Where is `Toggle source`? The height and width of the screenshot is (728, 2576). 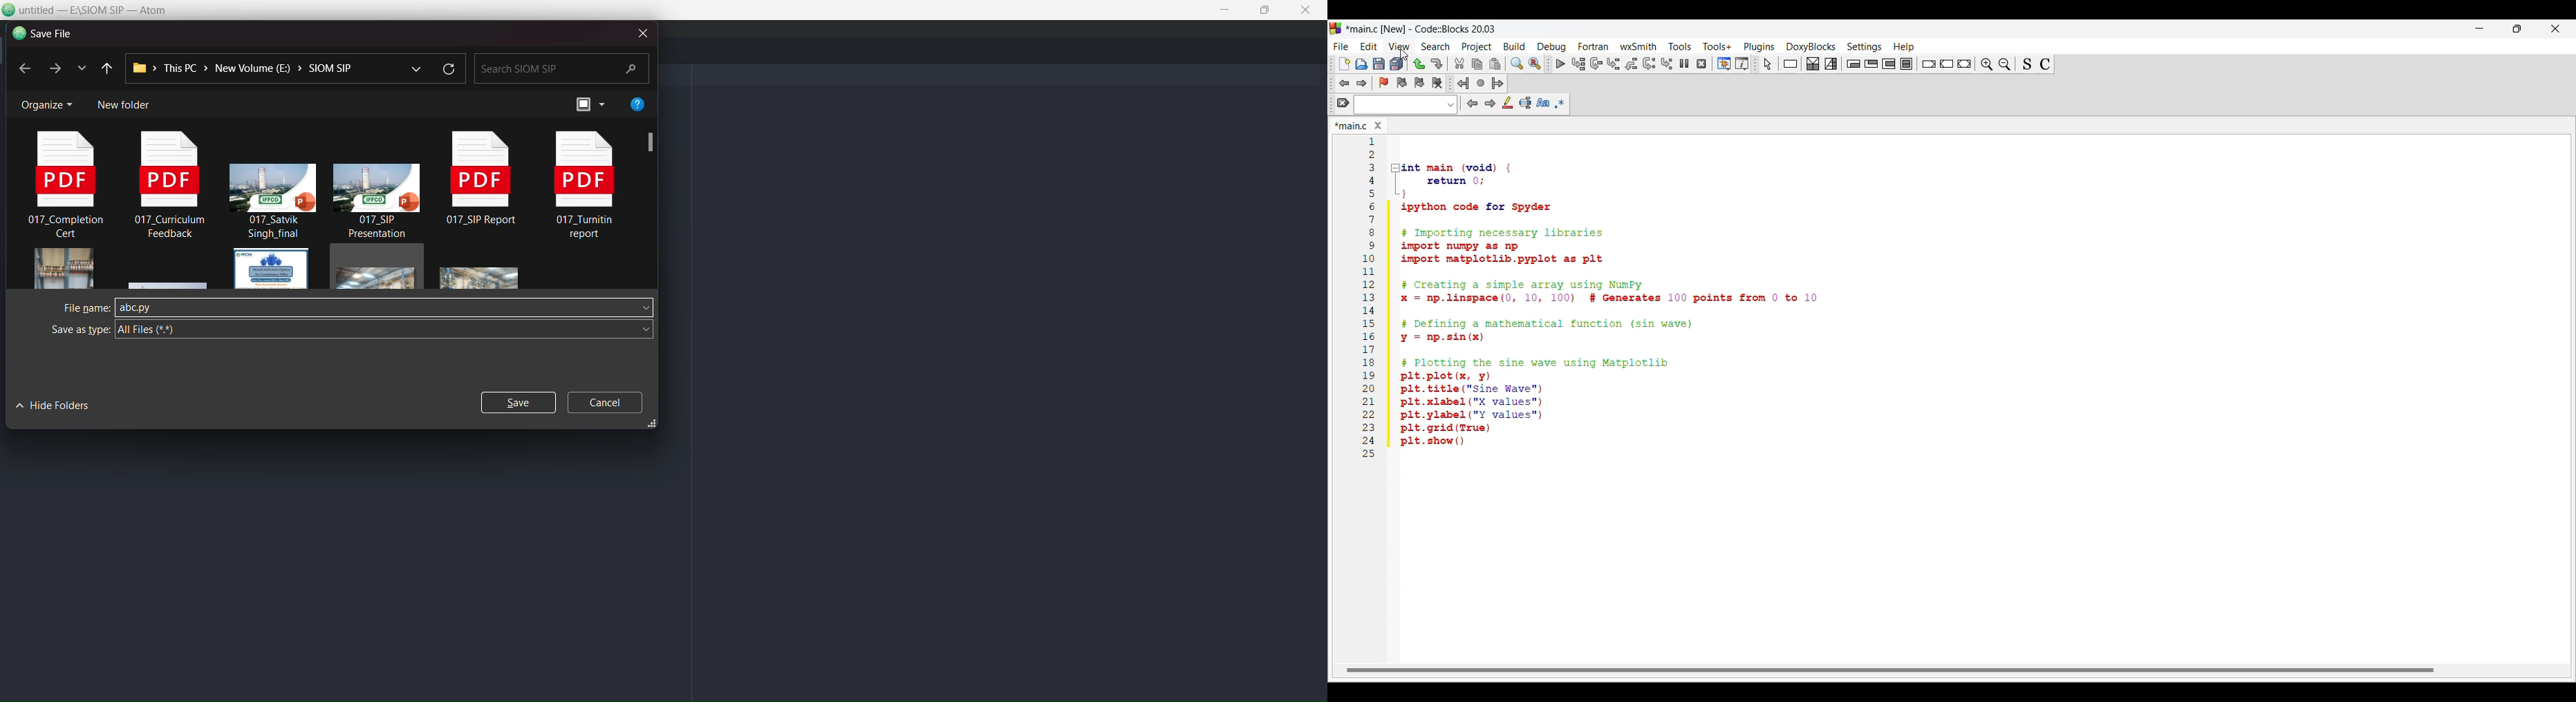
Toggle source is located at coordinates (2027, 64).